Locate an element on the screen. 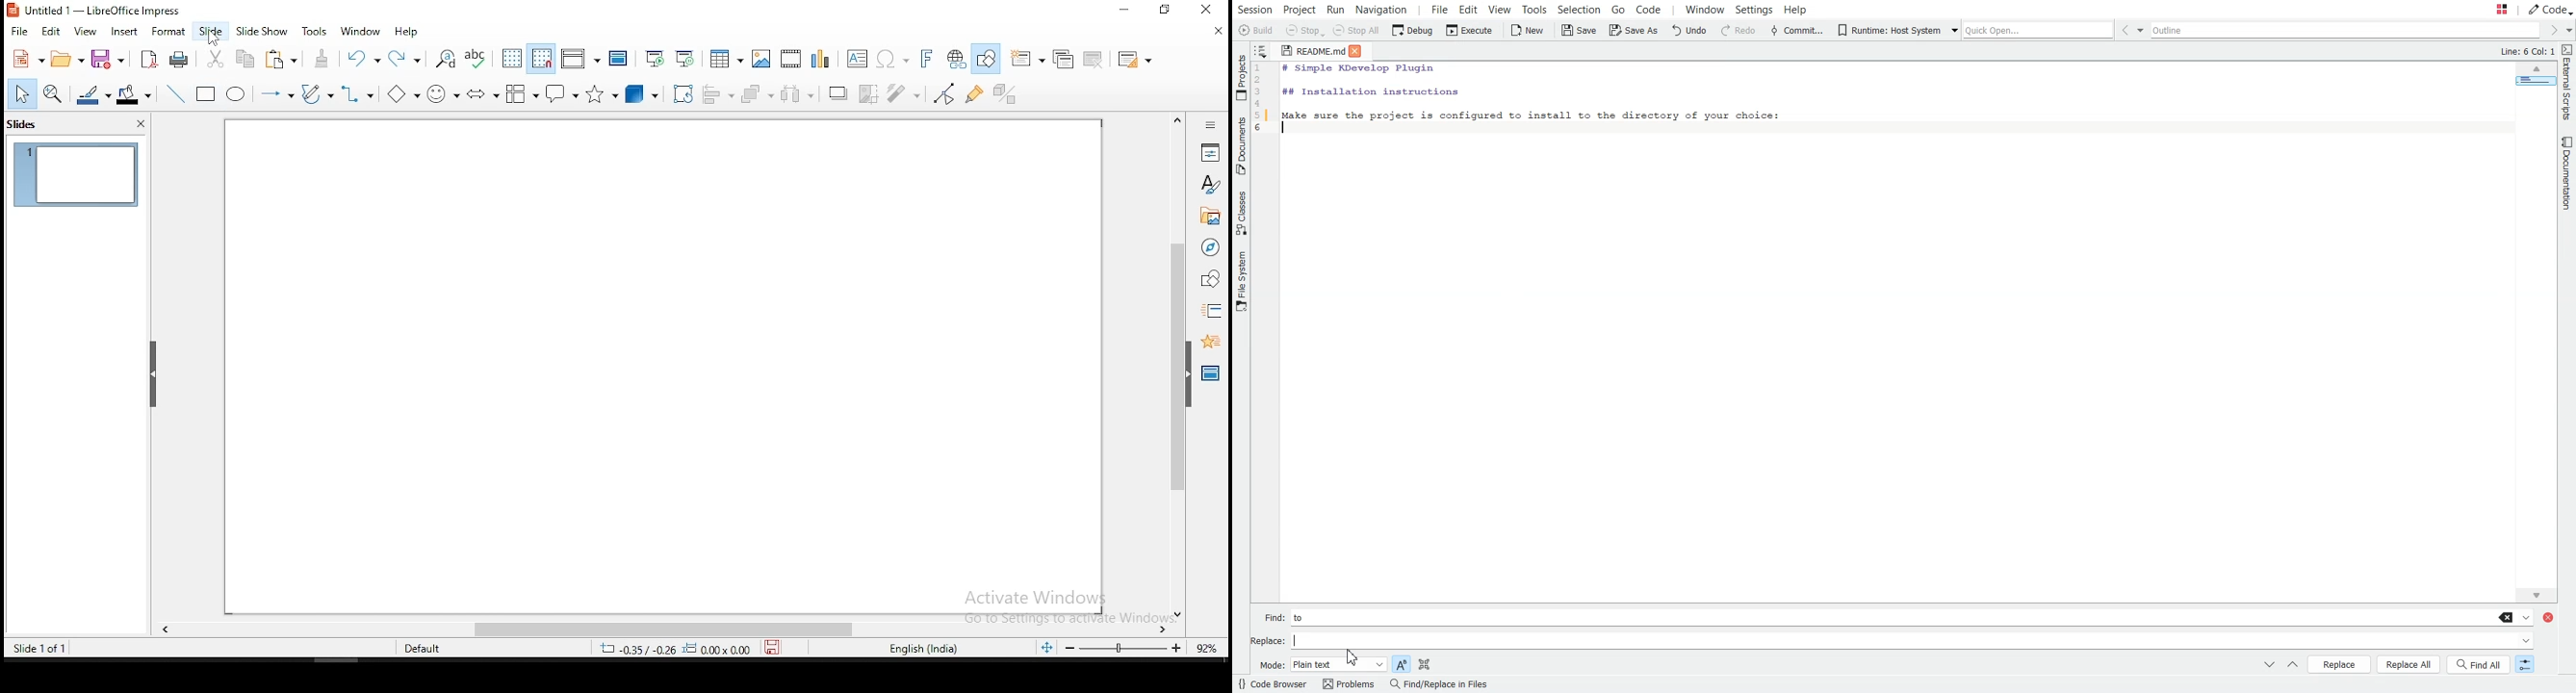 Image resolution: width=2576 pixels, height=700 pixels. slide is located at coordinates (75, 174).